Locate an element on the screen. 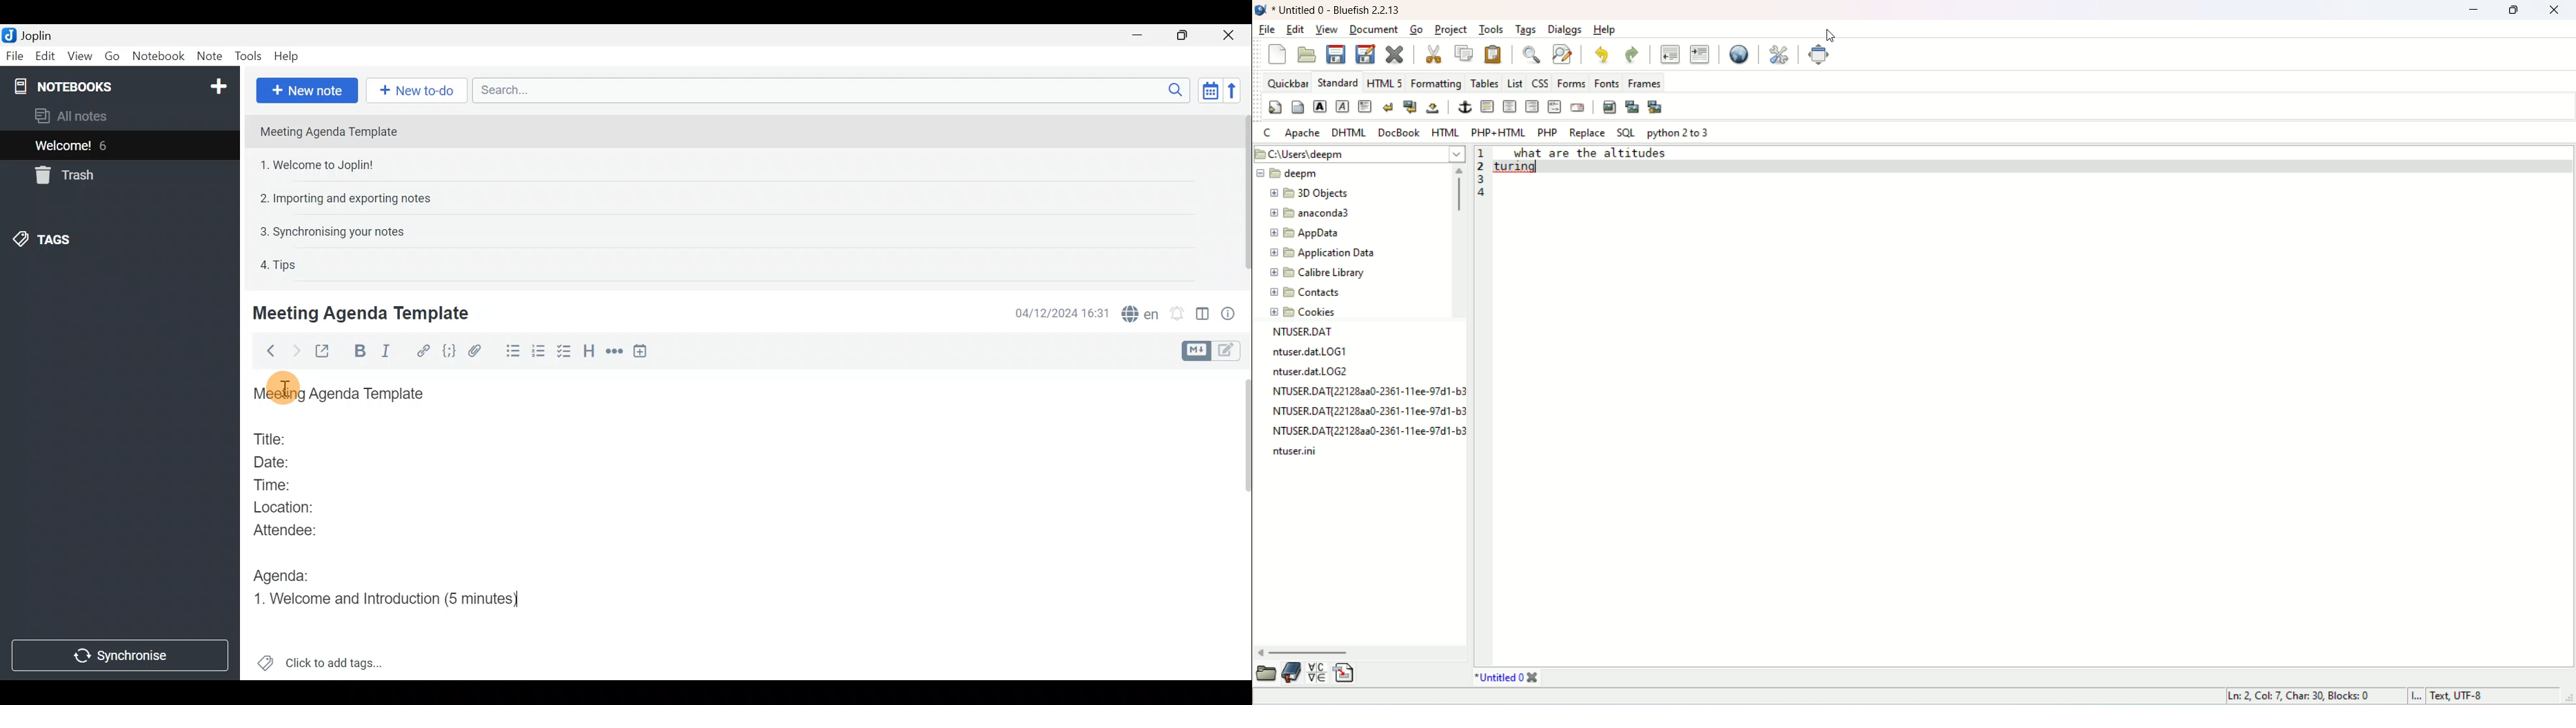   is located at coordinates (288, 387).